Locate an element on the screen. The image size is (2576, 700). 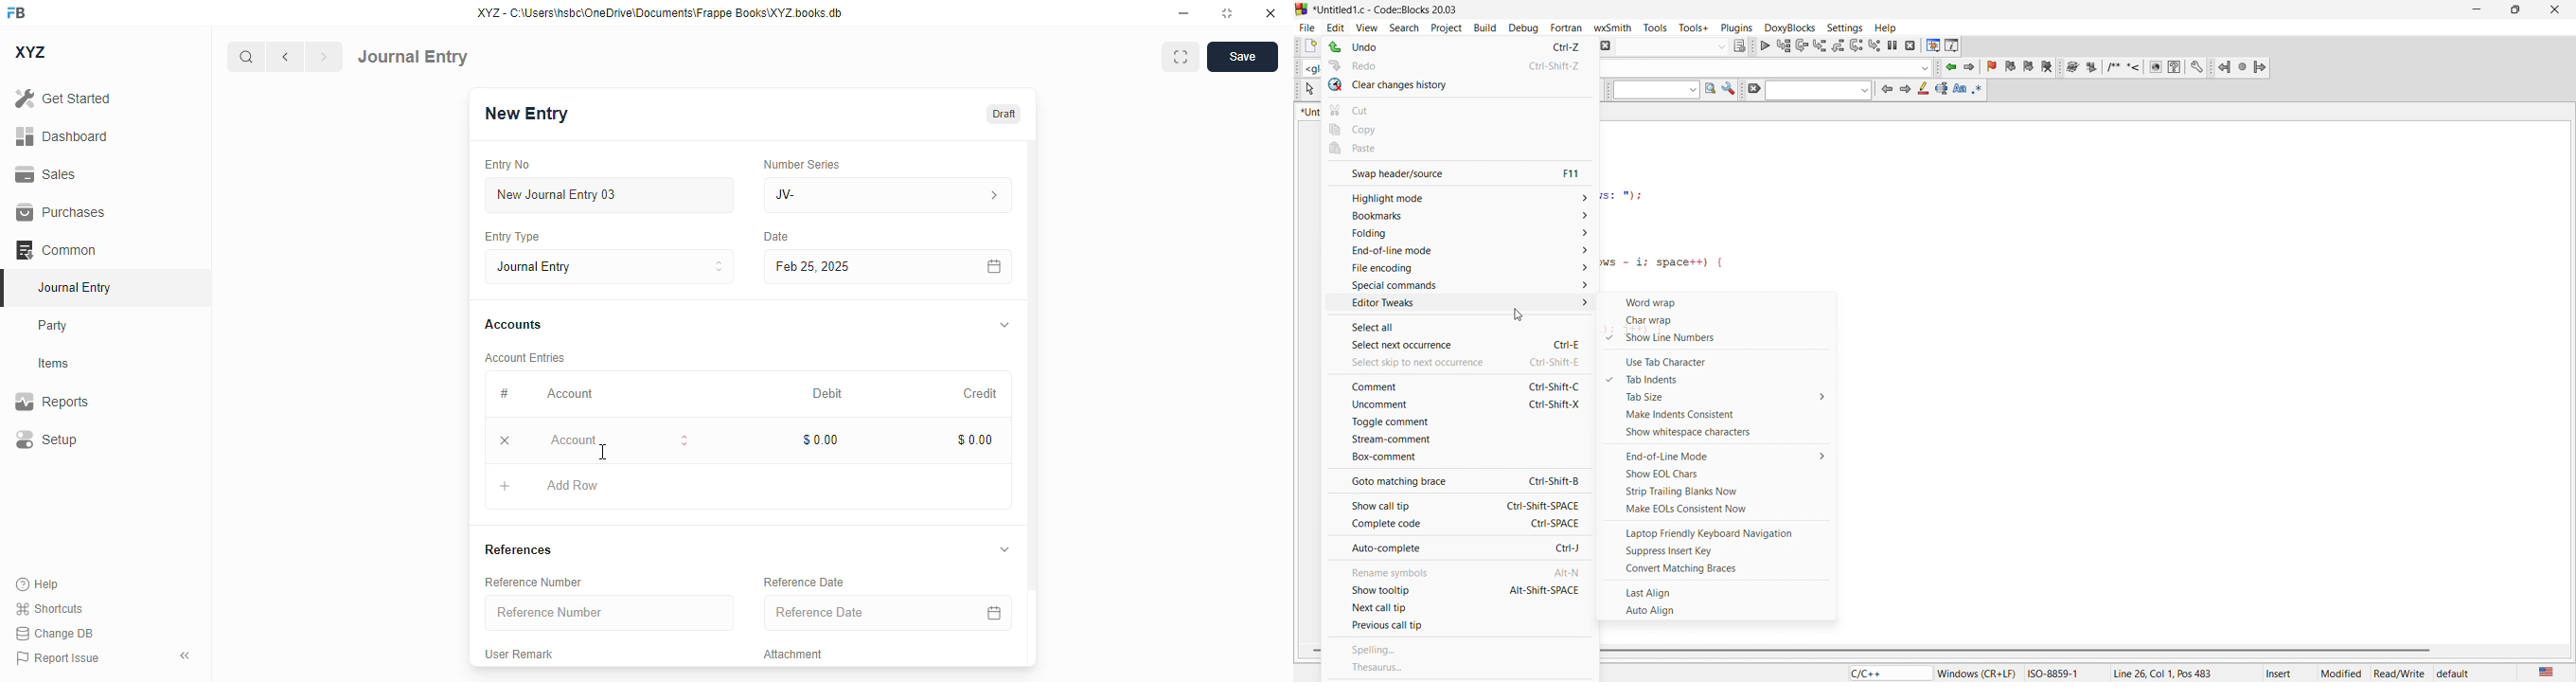
remove is located at coordinates (505, 440).